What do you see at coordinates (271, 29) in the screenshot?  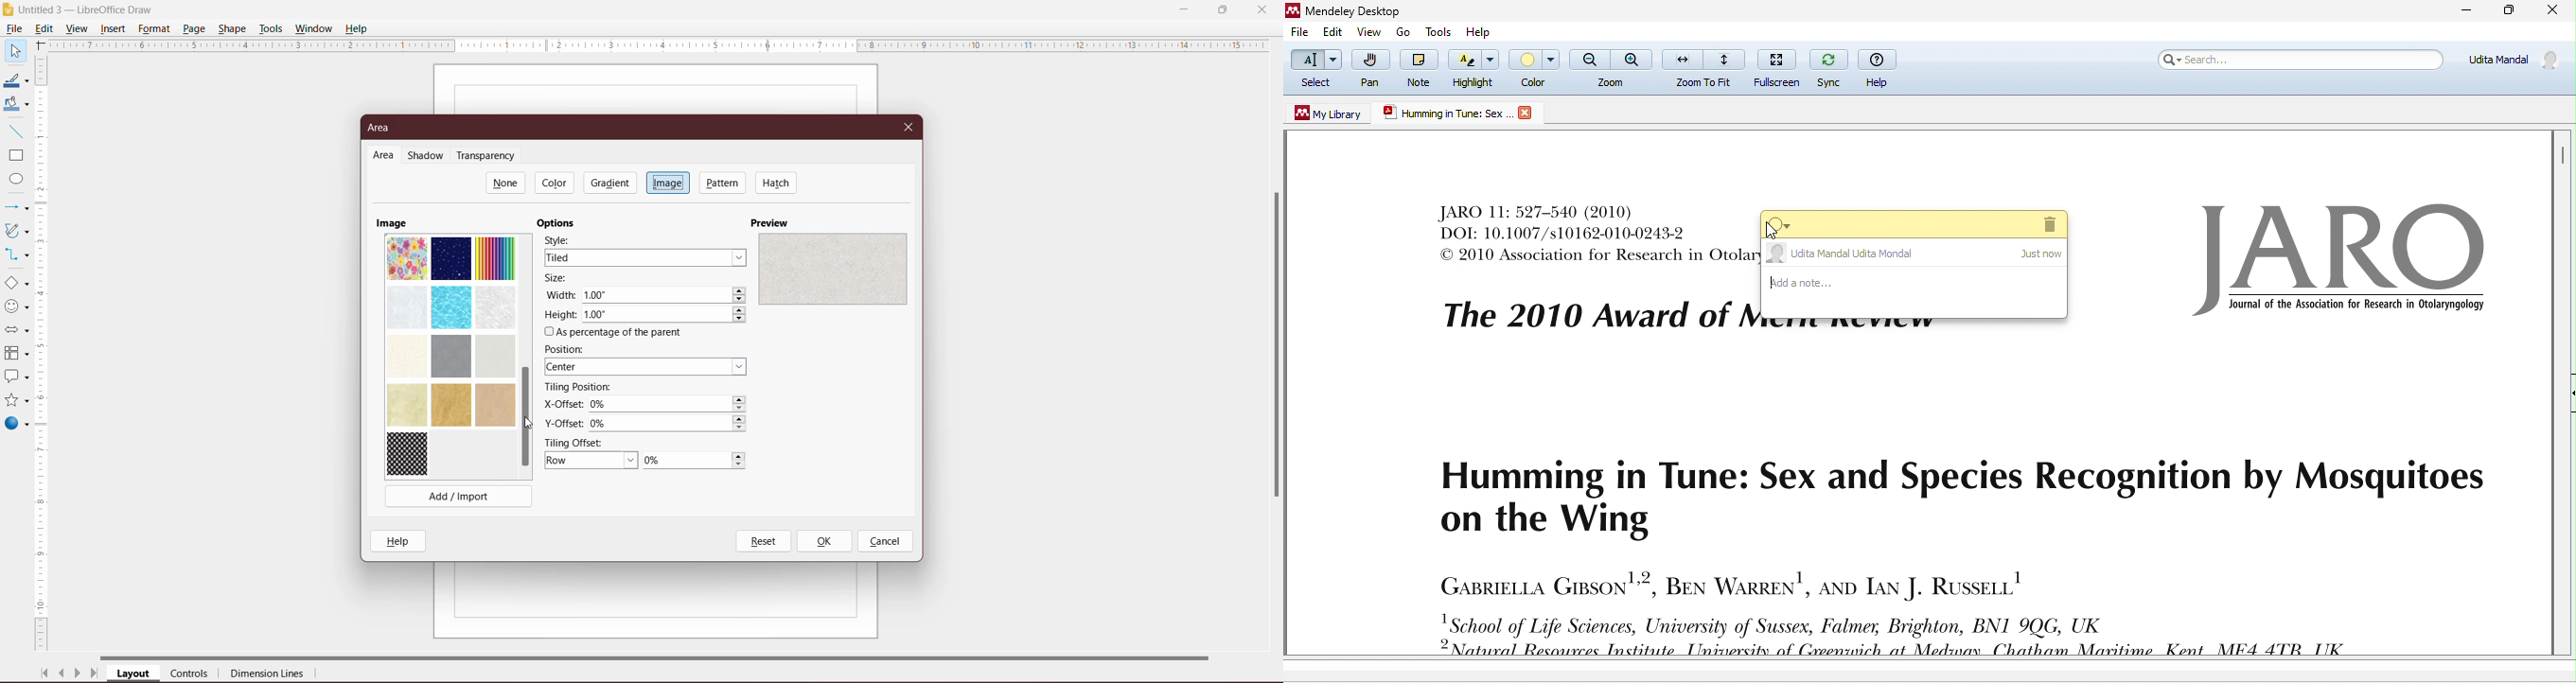 I see `Tools` at bounding box center [271, 29].